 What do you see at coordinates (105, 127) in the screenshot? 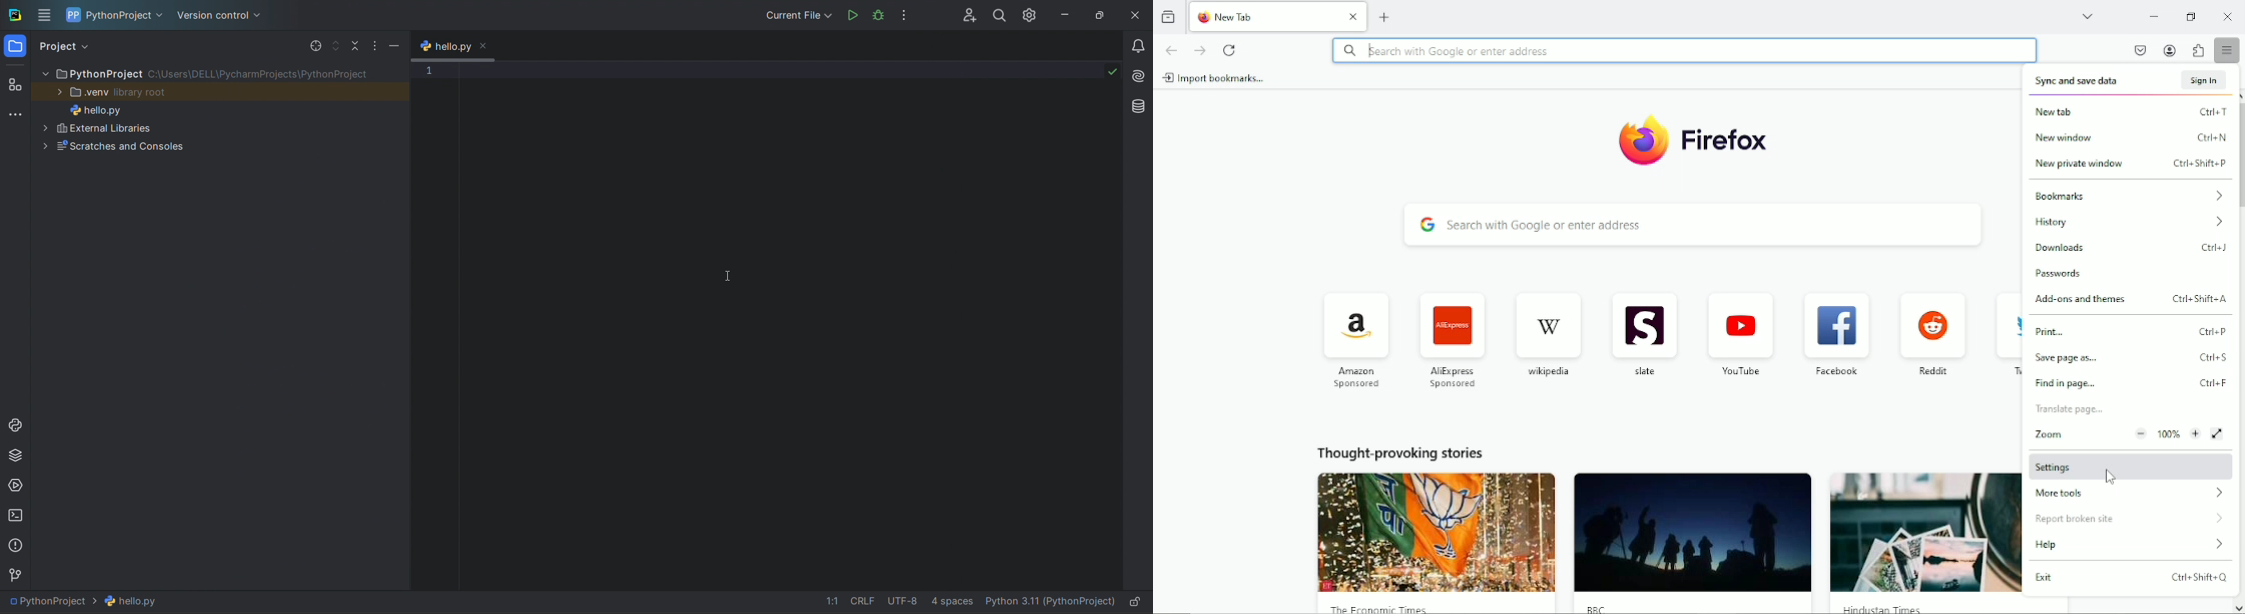
I see `External Libaries` at bounding box center [105, 127].